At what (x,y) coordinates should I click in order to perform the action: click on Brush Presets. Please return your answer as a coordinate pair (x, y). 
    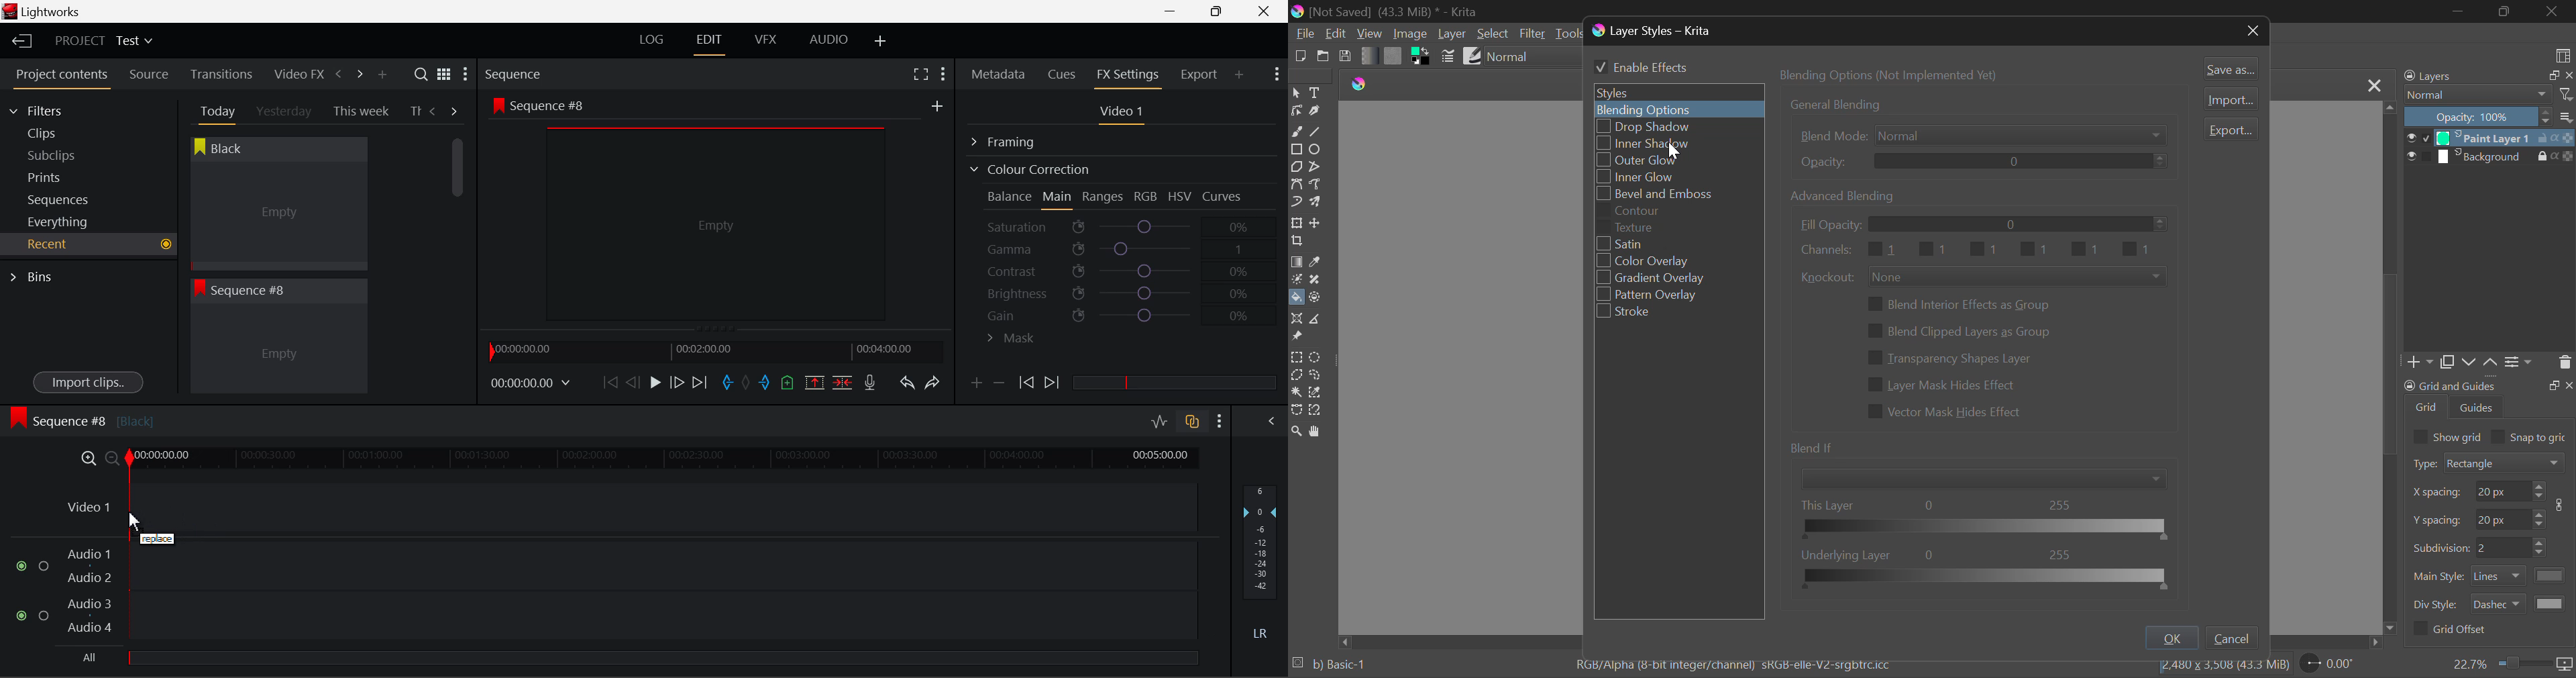
    Looking at the image, I should click on (1473, 55).